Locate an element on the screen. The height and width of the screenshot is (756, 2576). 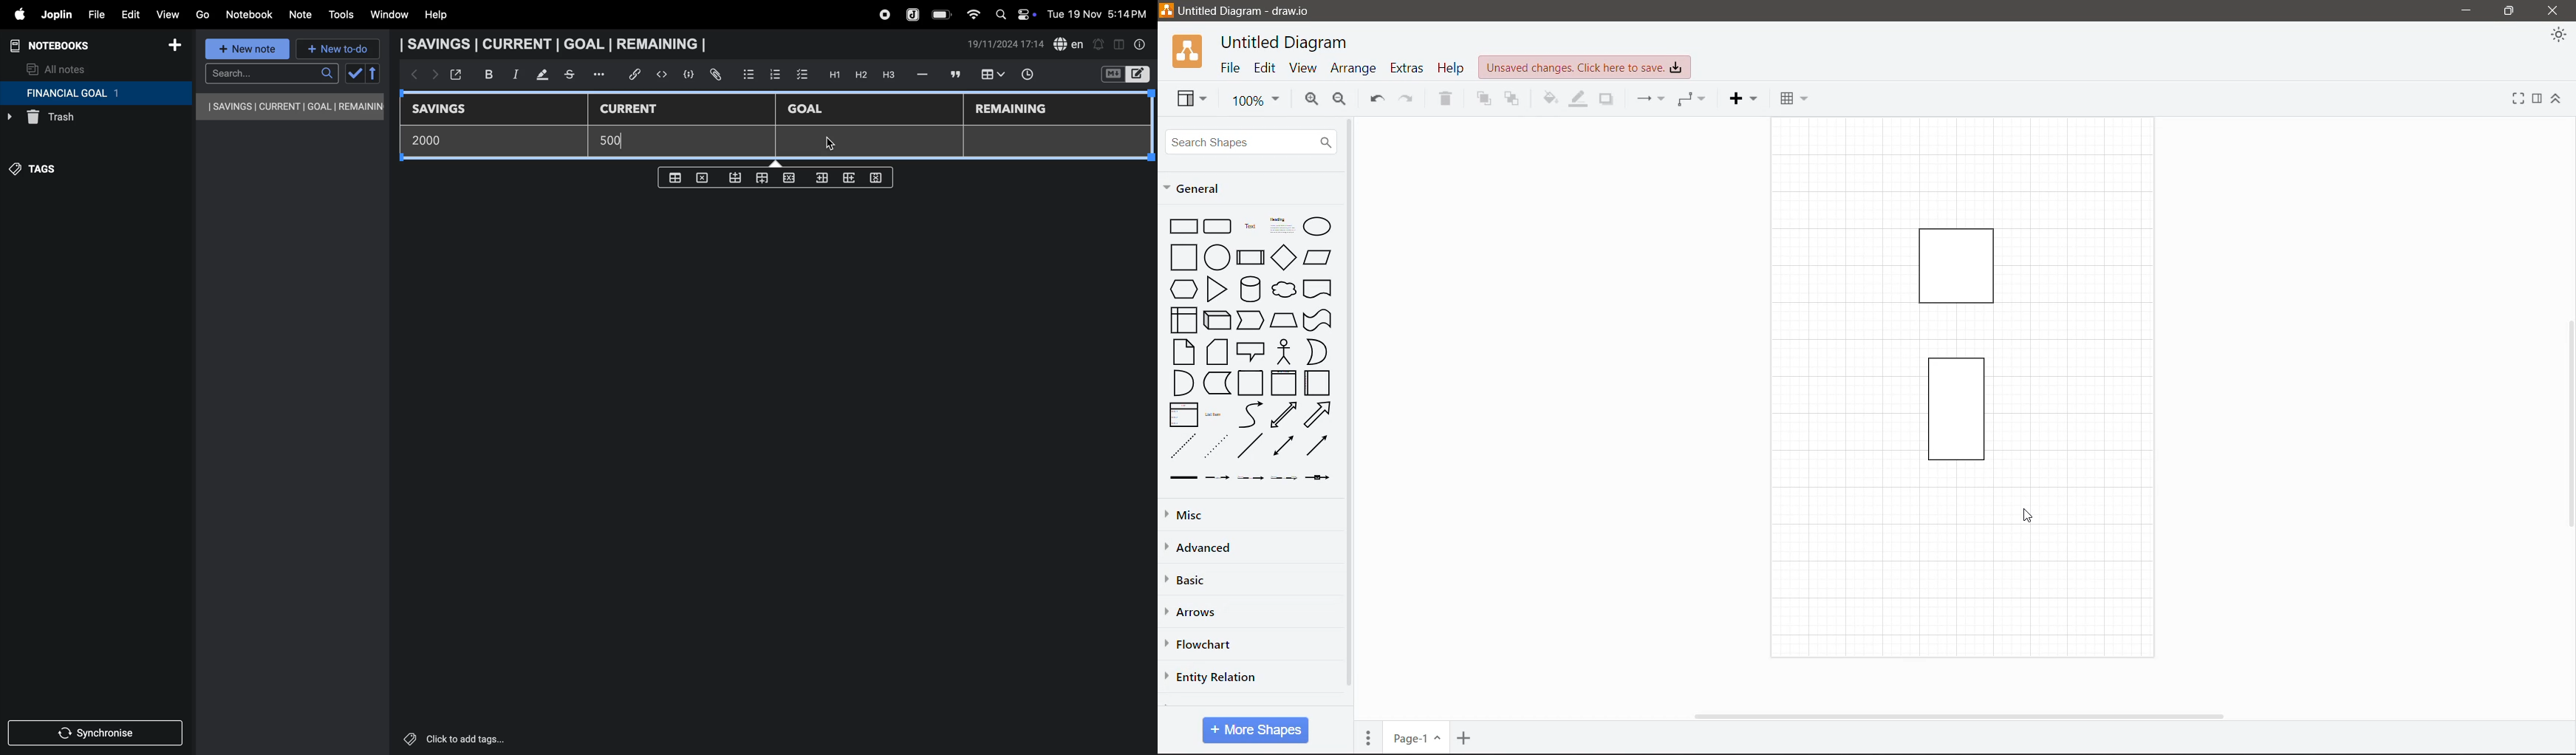
File is located at coordinates (1231, 68).